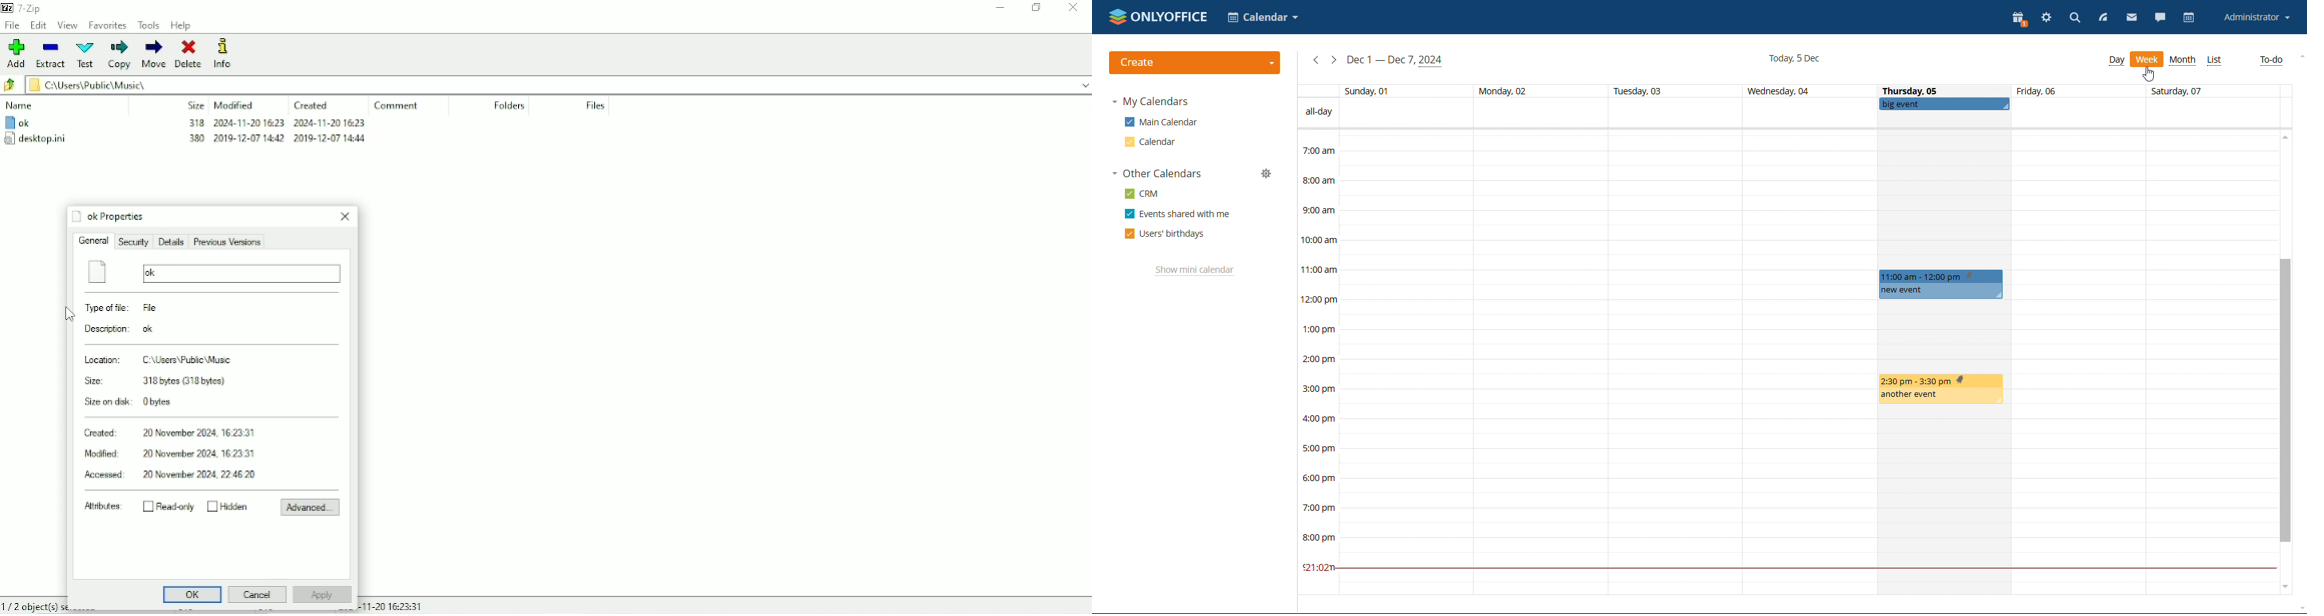 Image resolution: width=2324 pixels, height=616 pixels. What do you see at coordinates (10, 84) in the screenshot?
I see `Back` at bounding box center [10, 84].